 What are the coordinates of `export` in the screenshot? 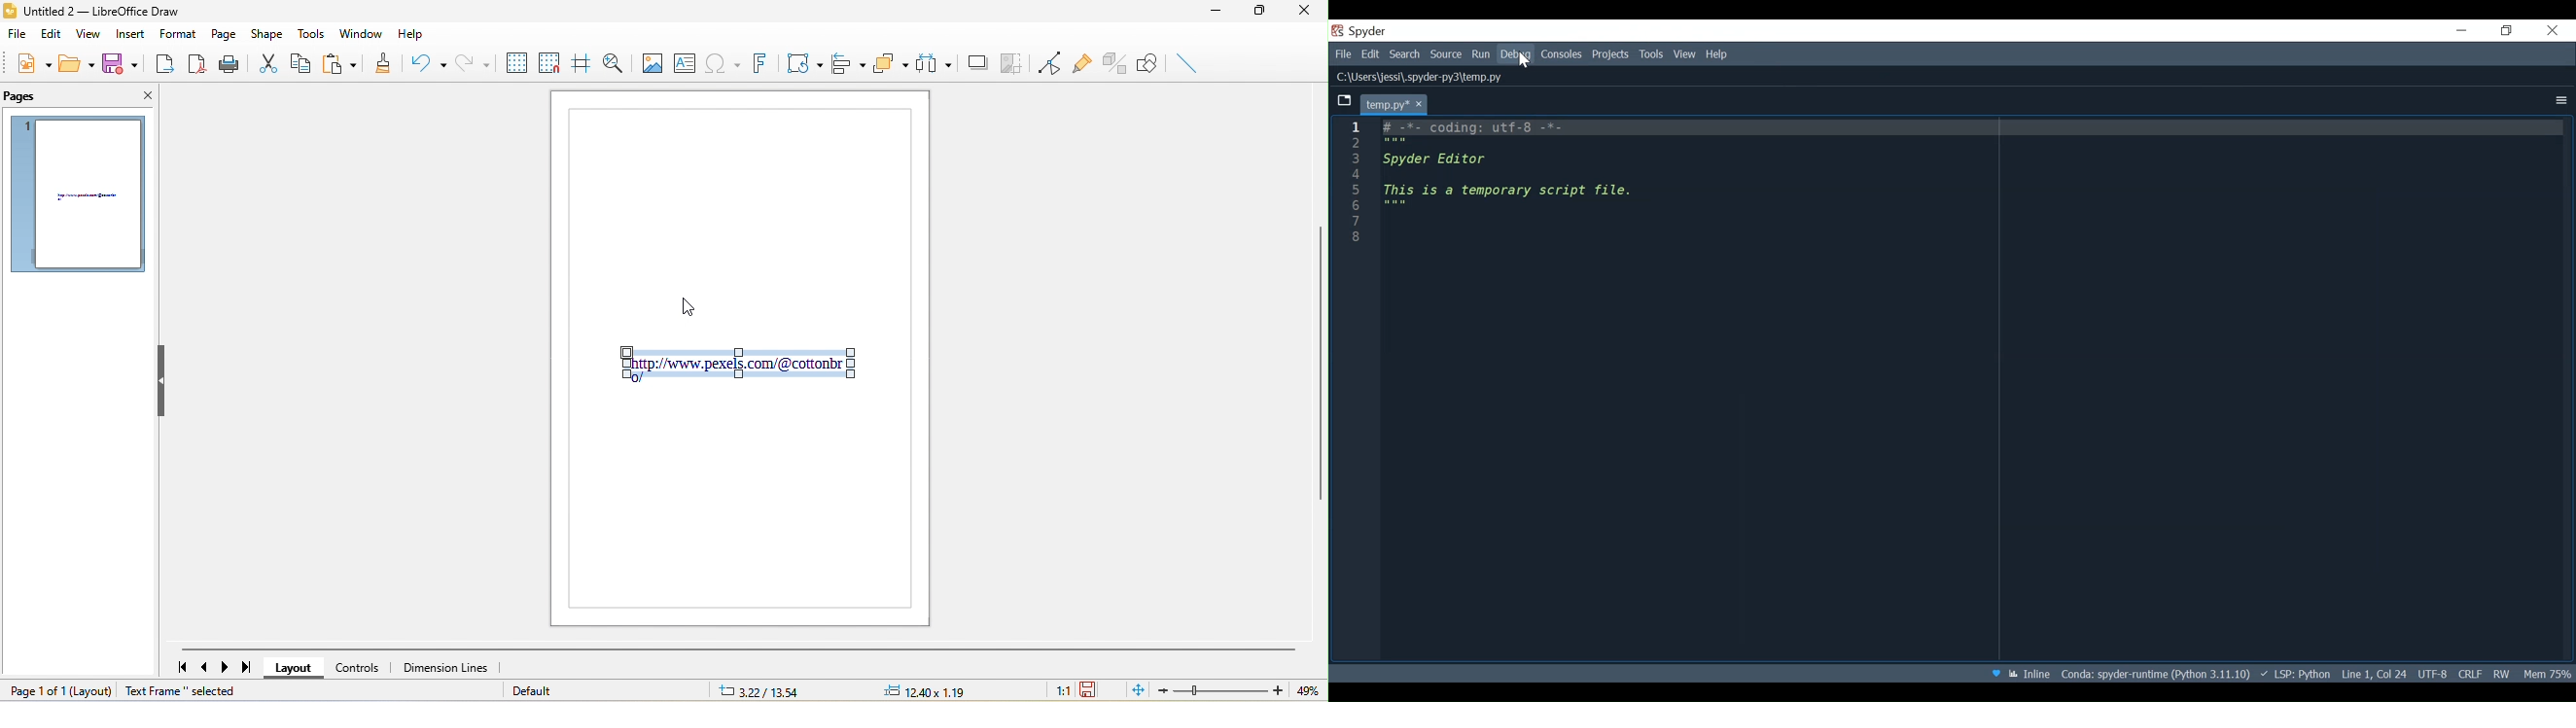 It's located at (165, 63).